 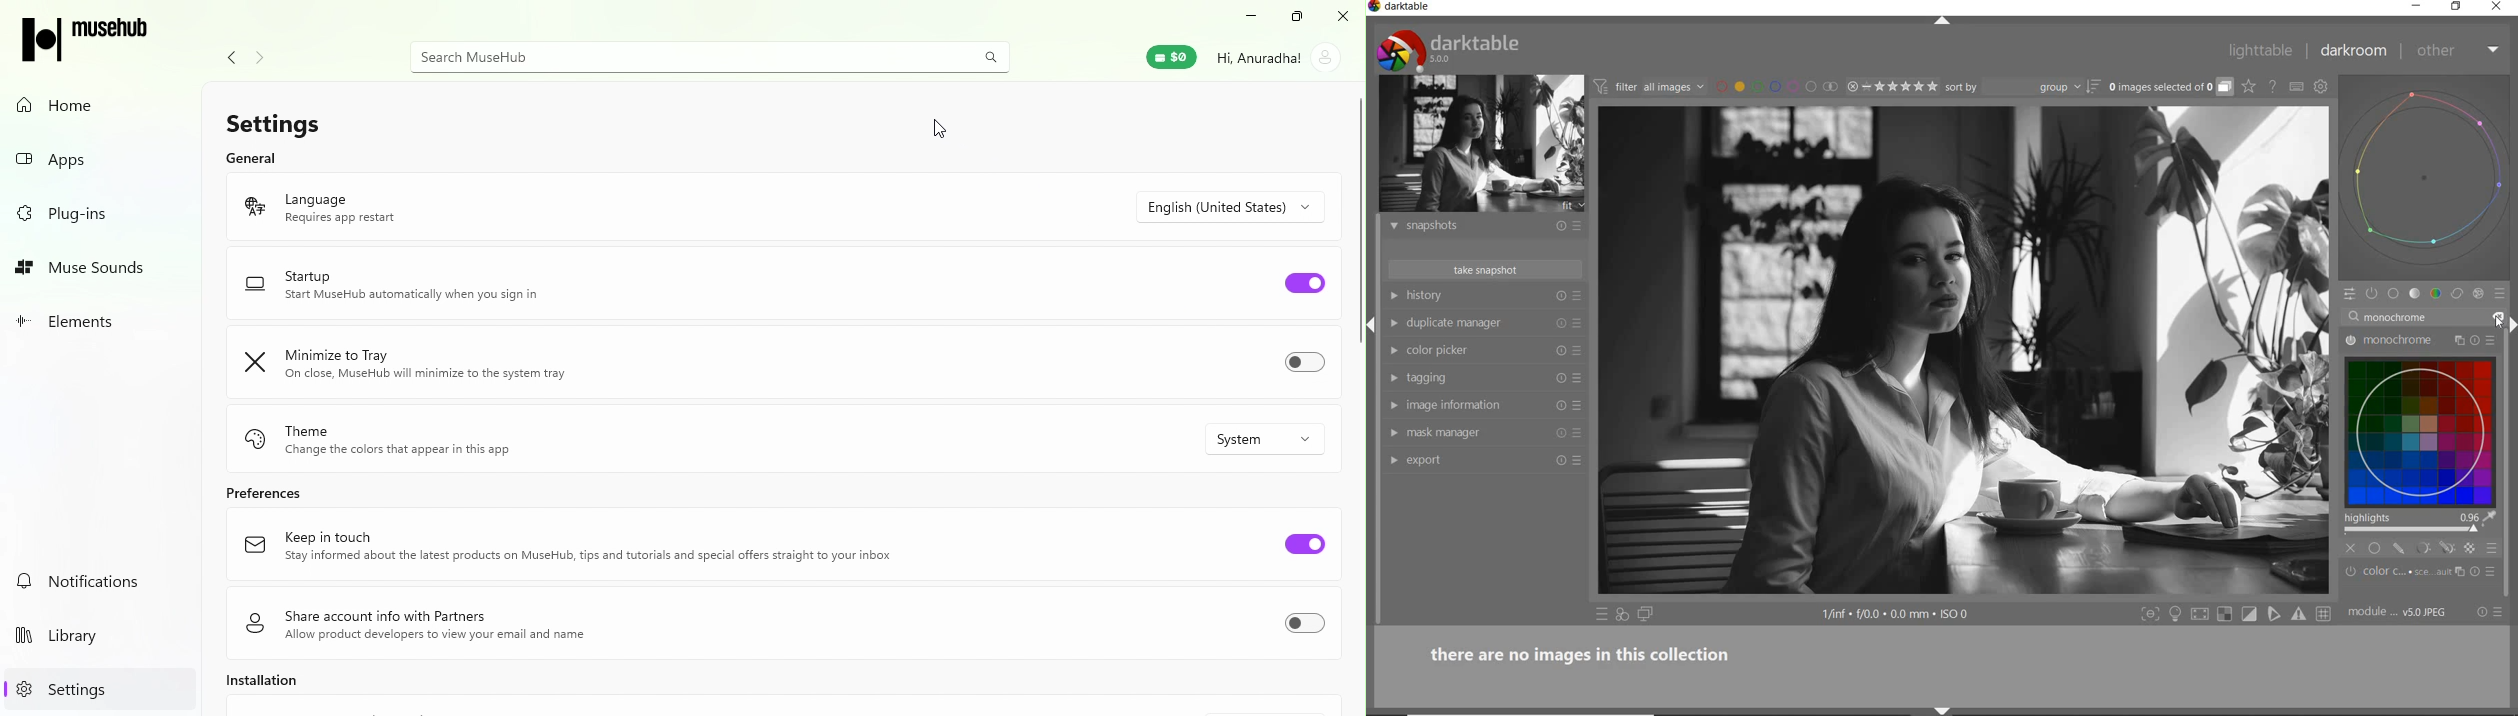 What do you see at coordinates (1396, 351) in the screenshot?
I see `show module` at bounding box center [1396, 351].